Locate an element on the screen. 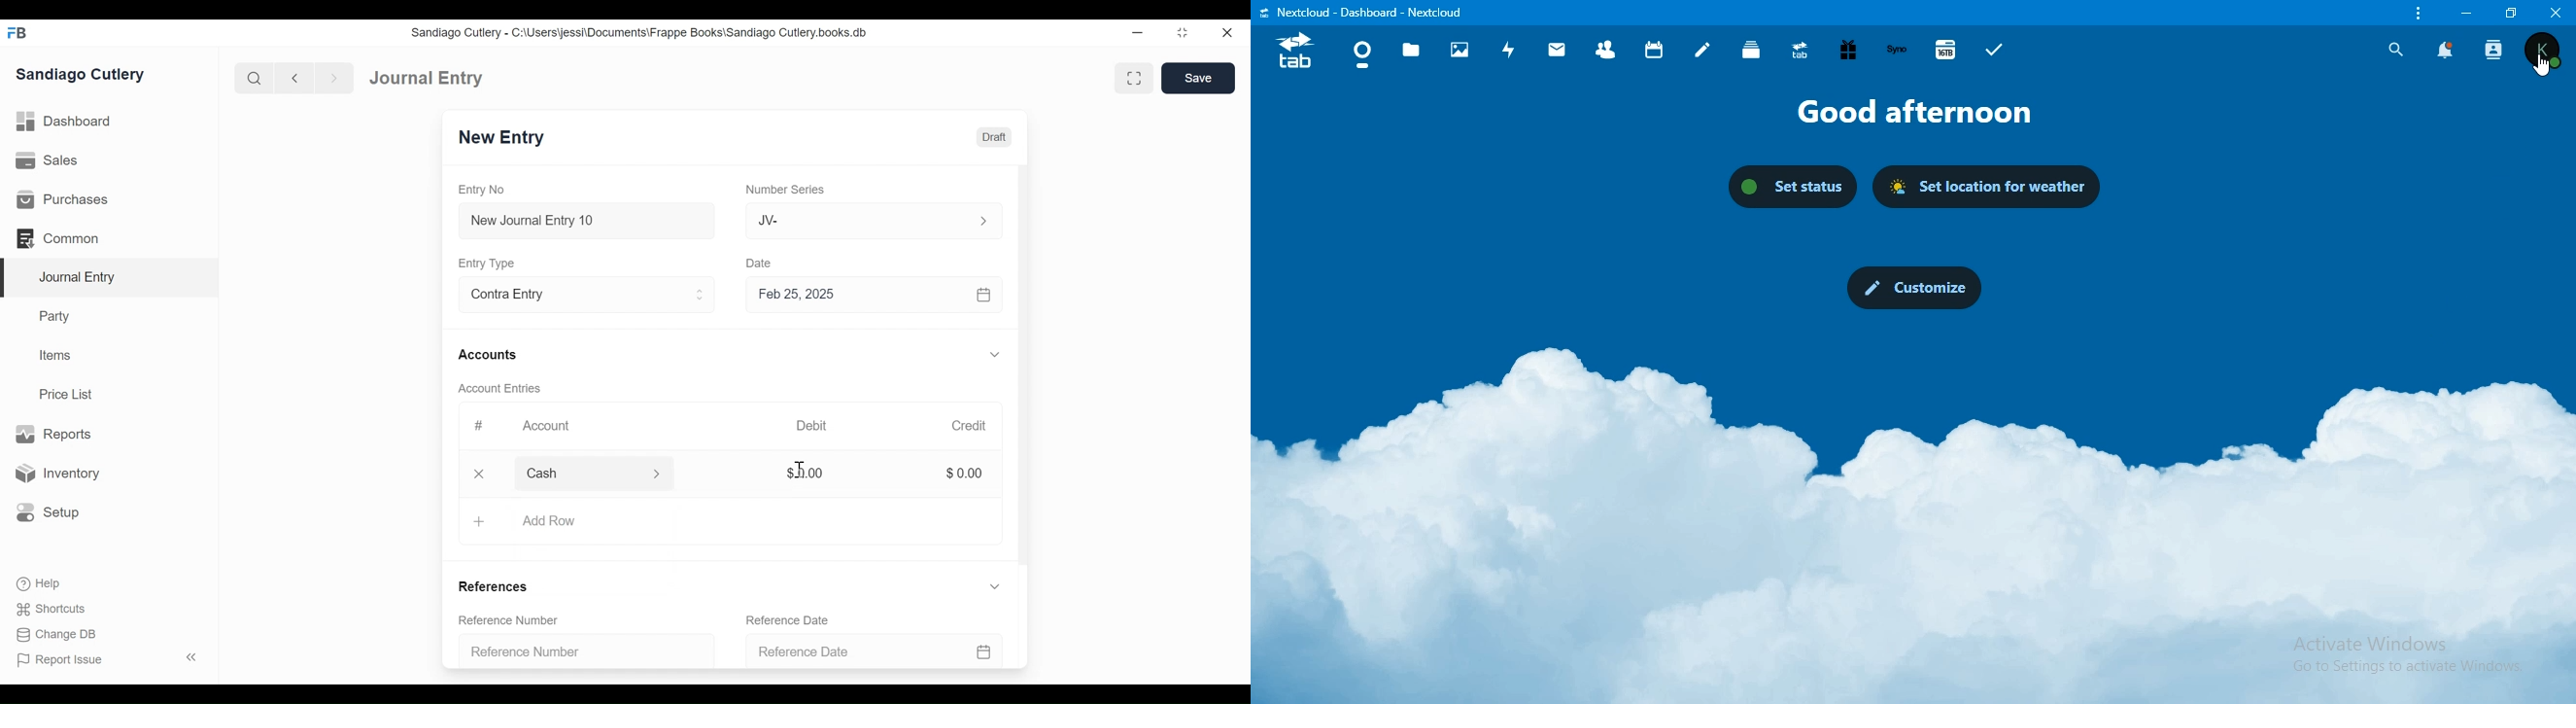  Journal Entry is located at coordinates (110, 278).